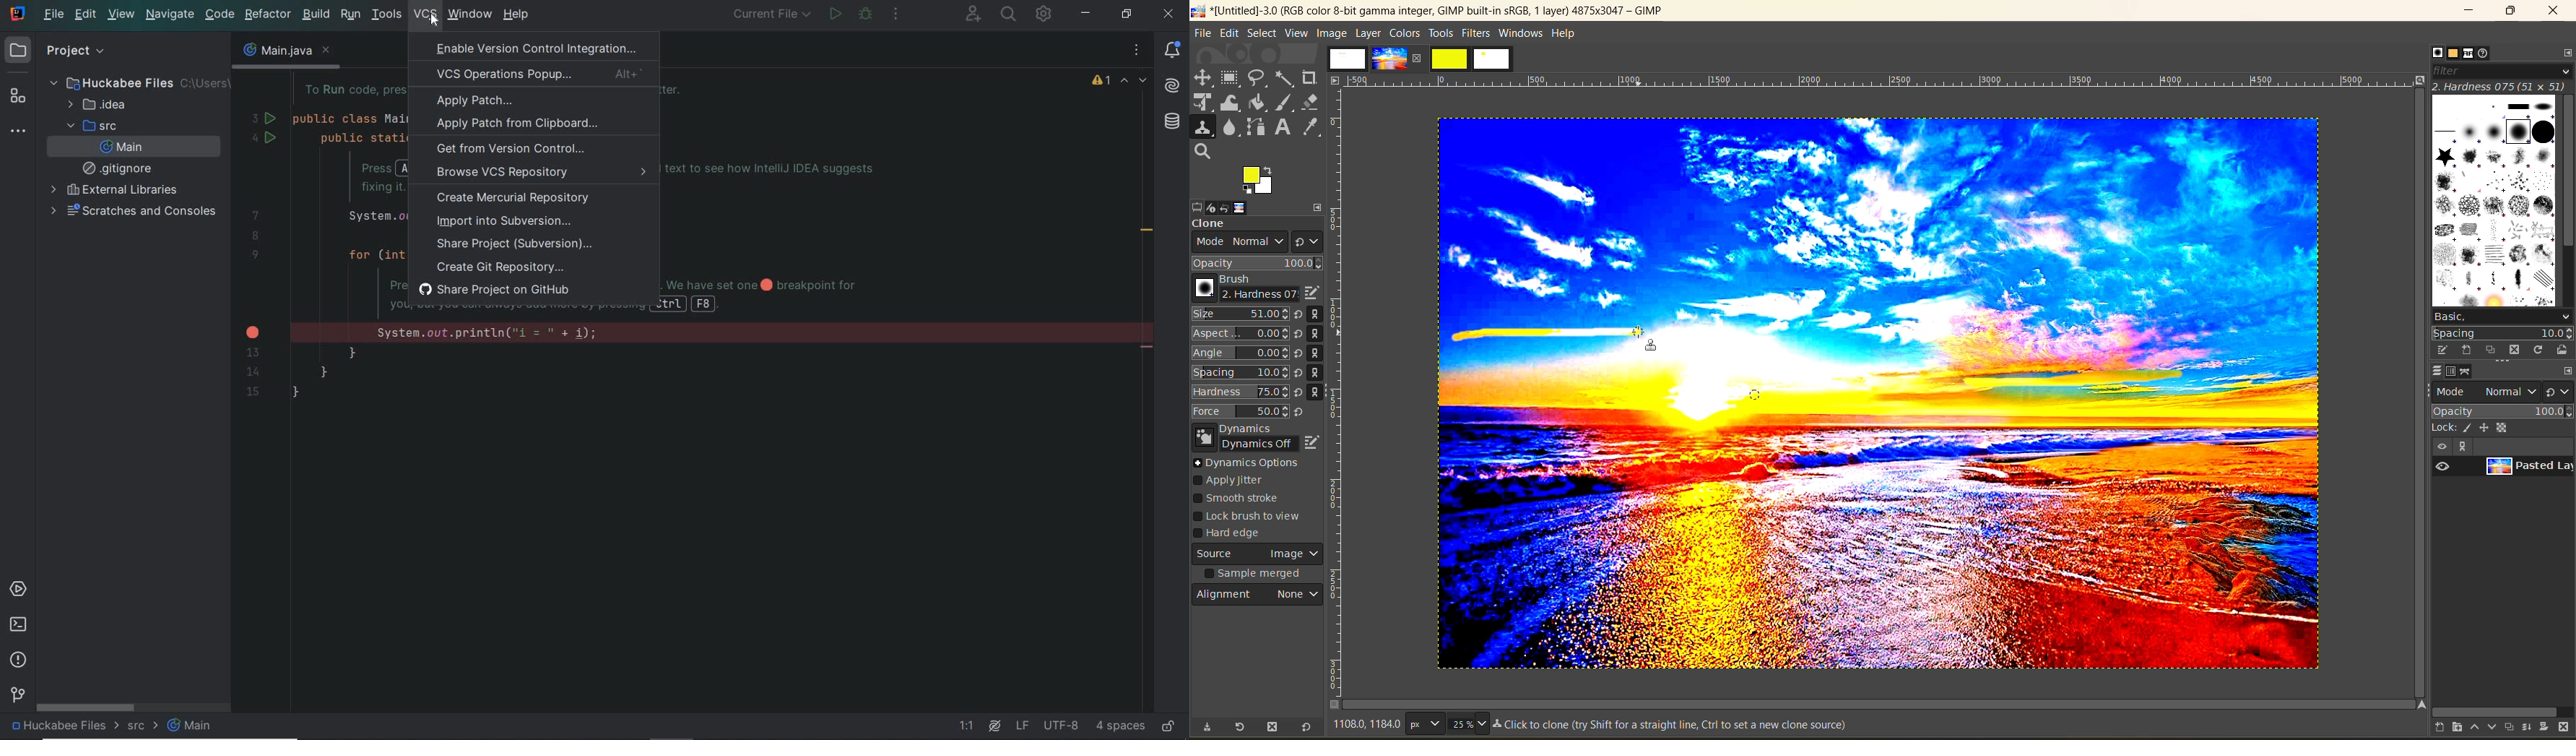 This screenshot has width=2576, height=756. What do you see at coordinates (1241, 372) in the screenshot?
I see `Spacing 10.02` at bounding box center [1241, 372].